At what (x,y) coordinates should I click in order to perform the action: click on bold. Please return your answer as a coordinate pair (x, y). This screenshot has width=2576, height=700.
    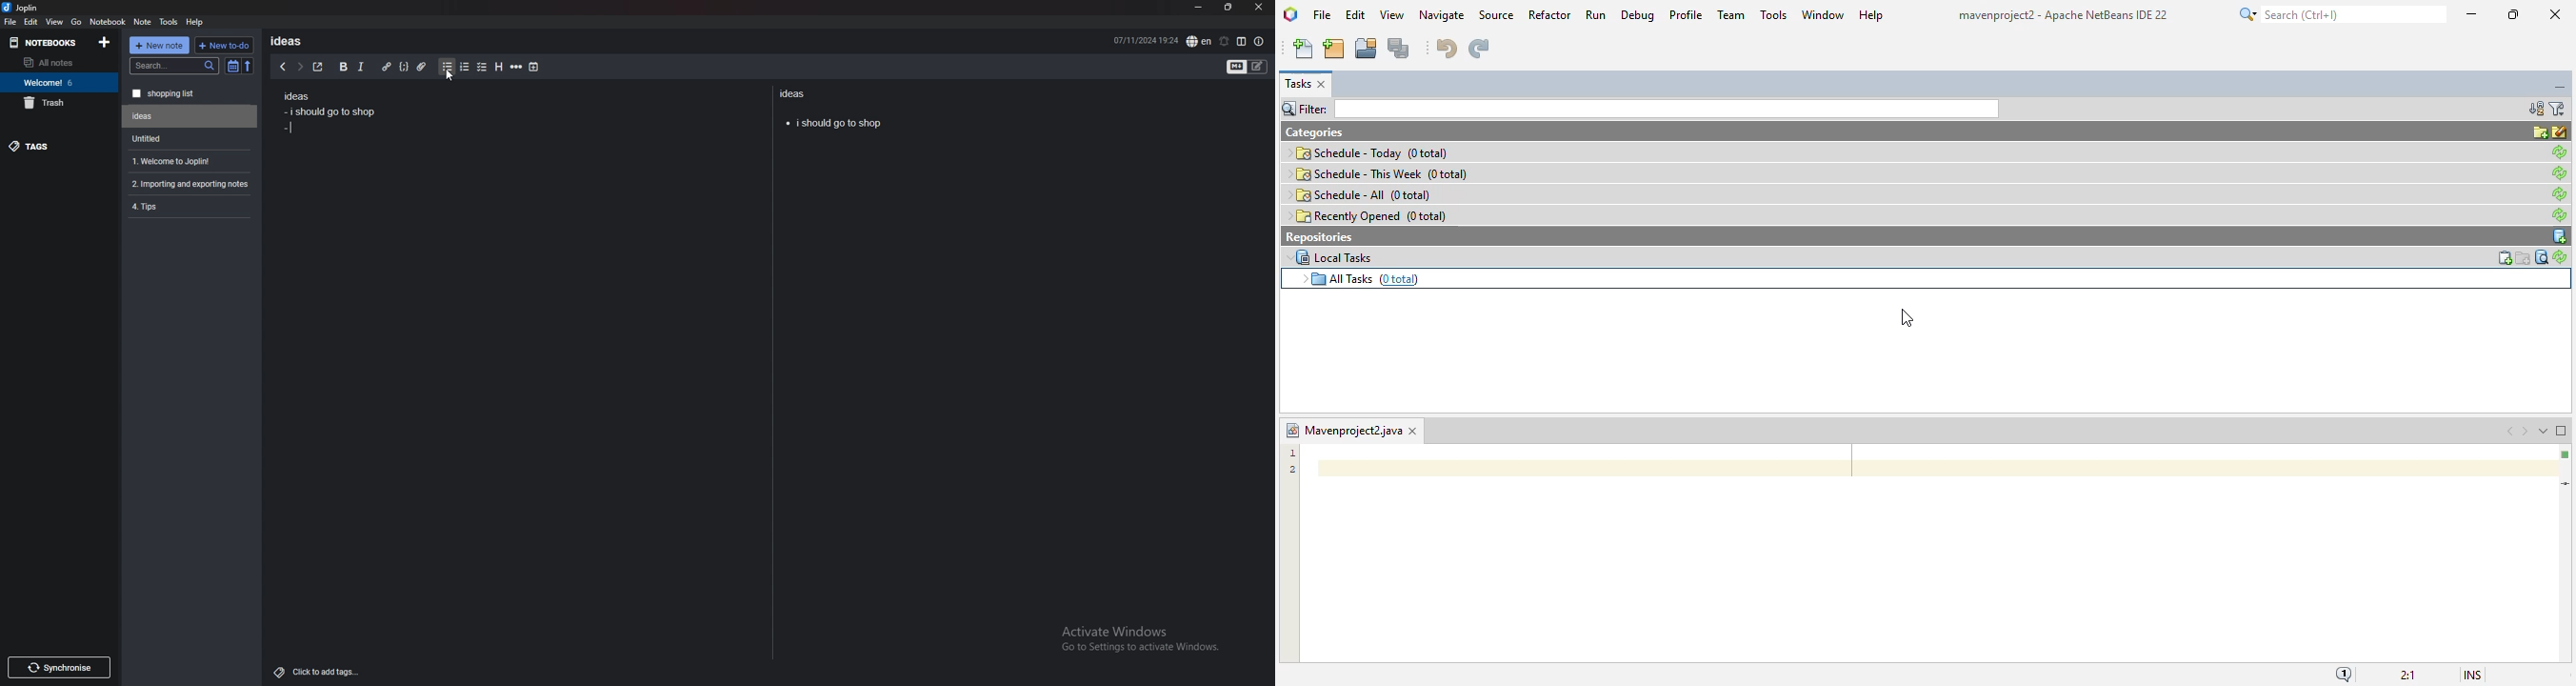
    Looking at the image, I should click on (342, 67).